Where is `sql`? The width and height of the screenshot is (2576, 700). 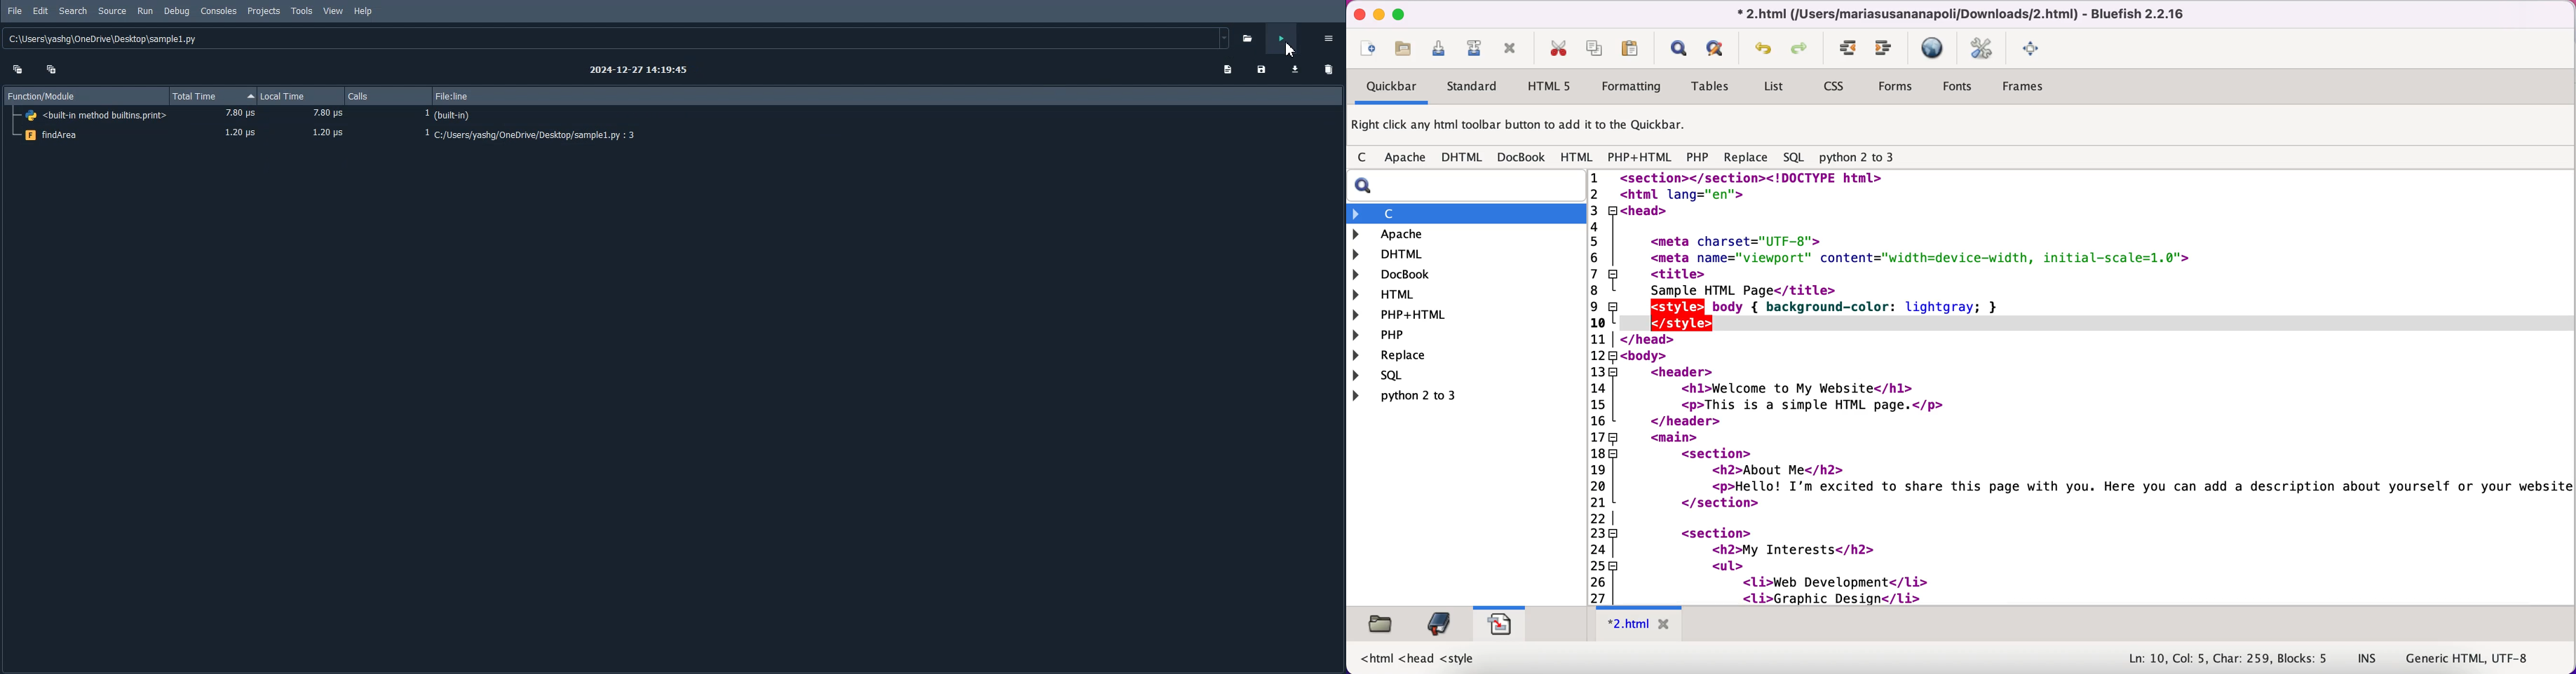 sql is located at coordinates (1422, 375).